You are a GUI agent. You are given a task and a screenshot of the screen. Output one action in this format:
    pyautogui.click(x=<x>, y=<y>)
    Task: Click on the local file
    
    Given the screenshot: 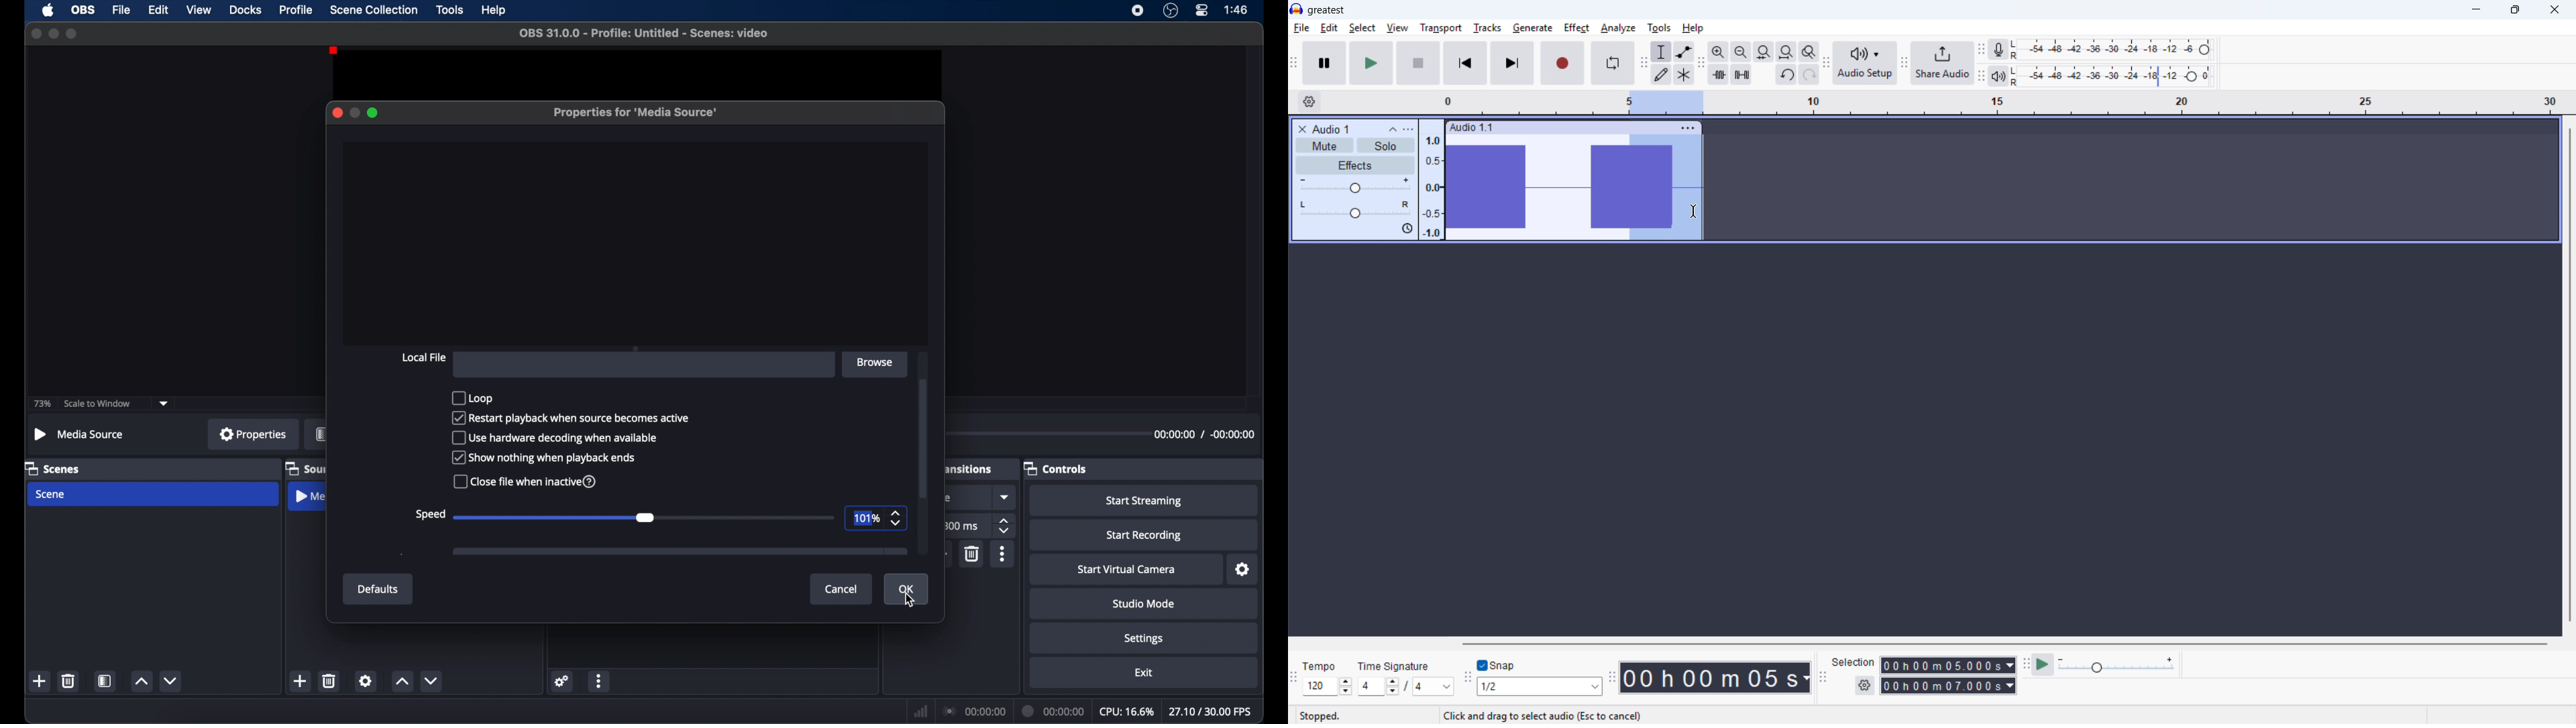 What is the action you would take?
    pyautogui.click(x=423, y=358)
    